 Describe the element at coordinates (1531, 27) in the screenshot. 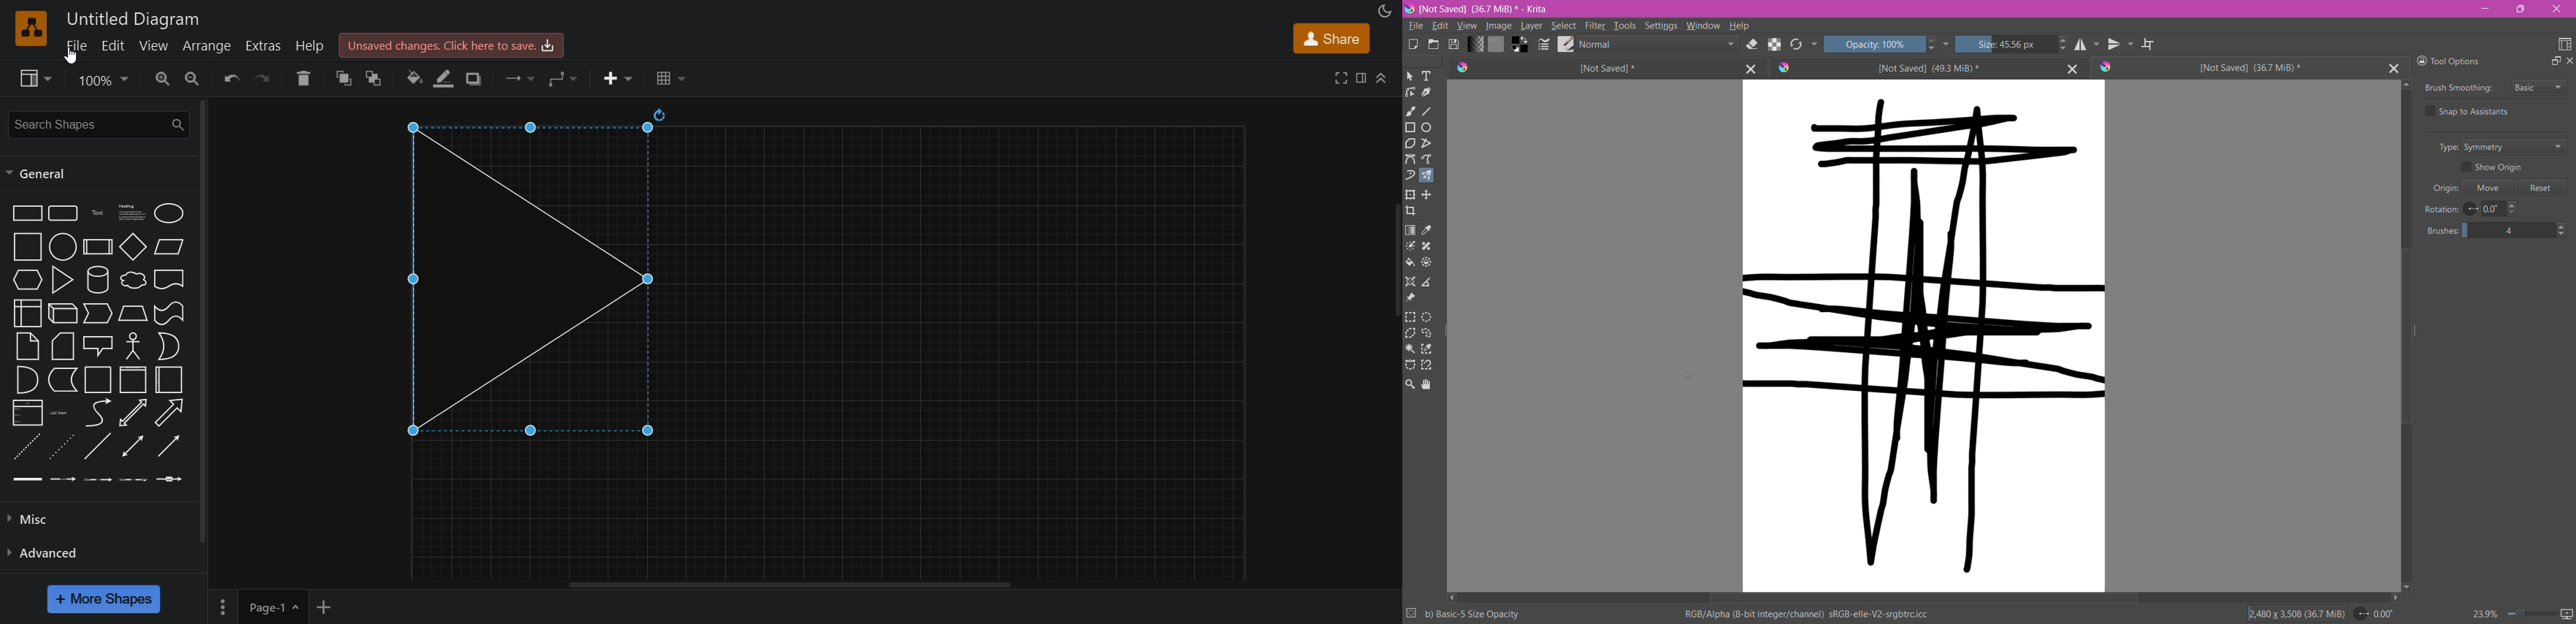

I see `Layer` at that location.